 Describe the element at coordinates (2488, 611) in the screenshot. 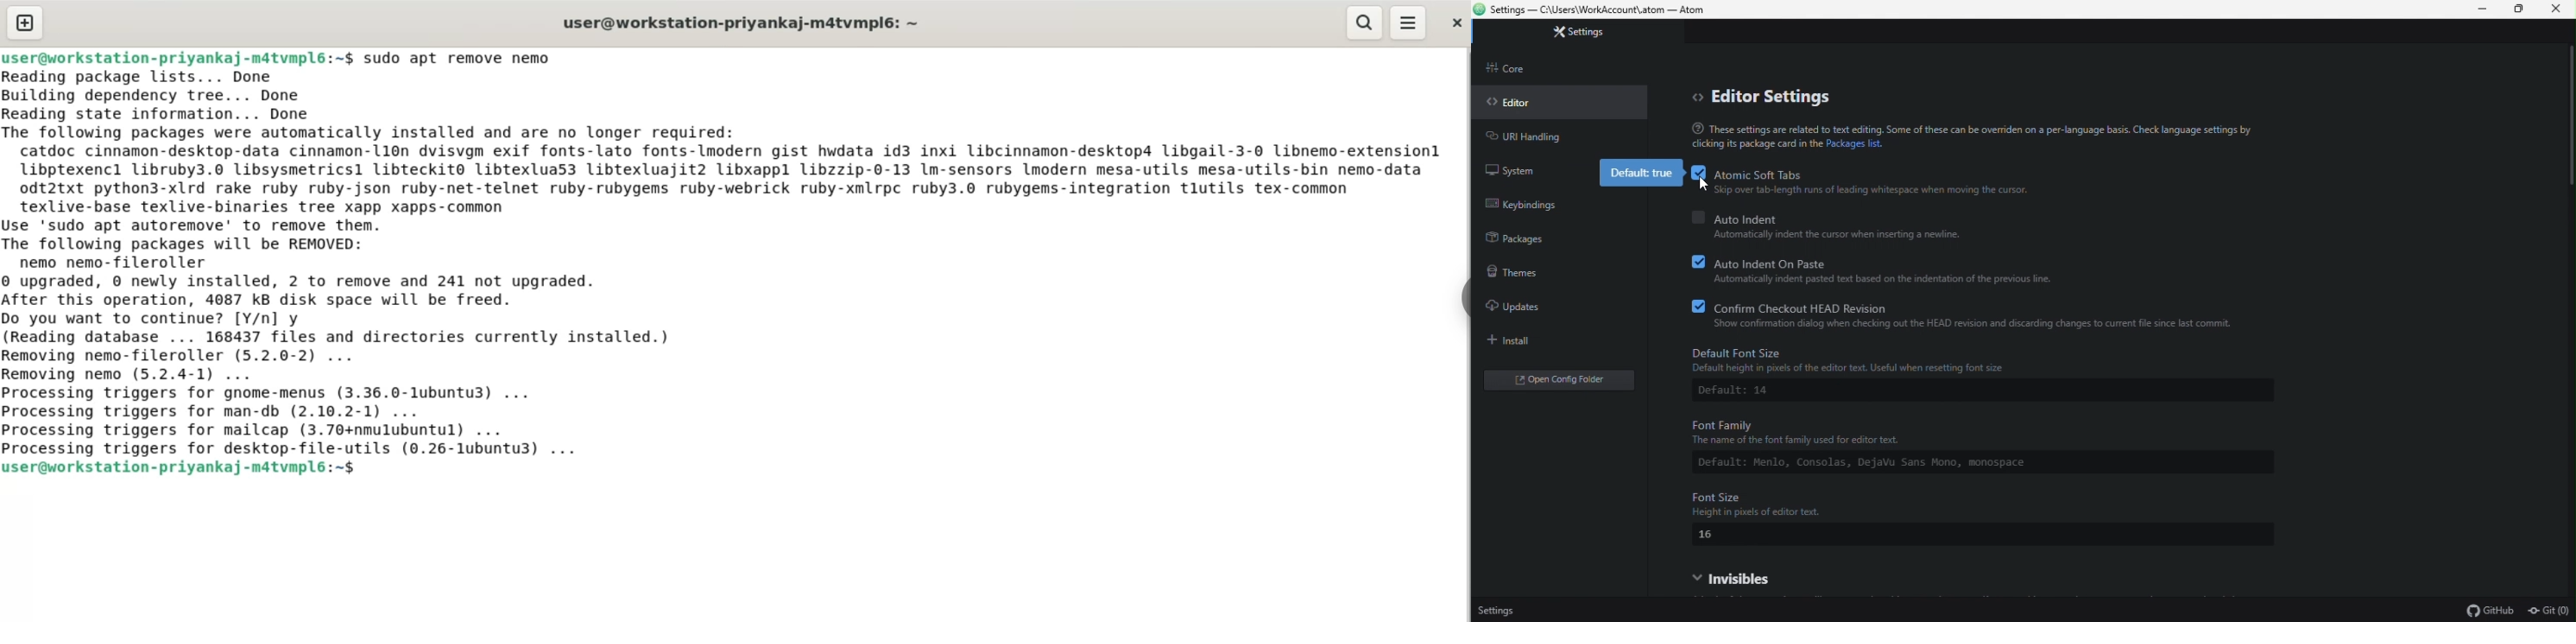

I see `github` at that location.